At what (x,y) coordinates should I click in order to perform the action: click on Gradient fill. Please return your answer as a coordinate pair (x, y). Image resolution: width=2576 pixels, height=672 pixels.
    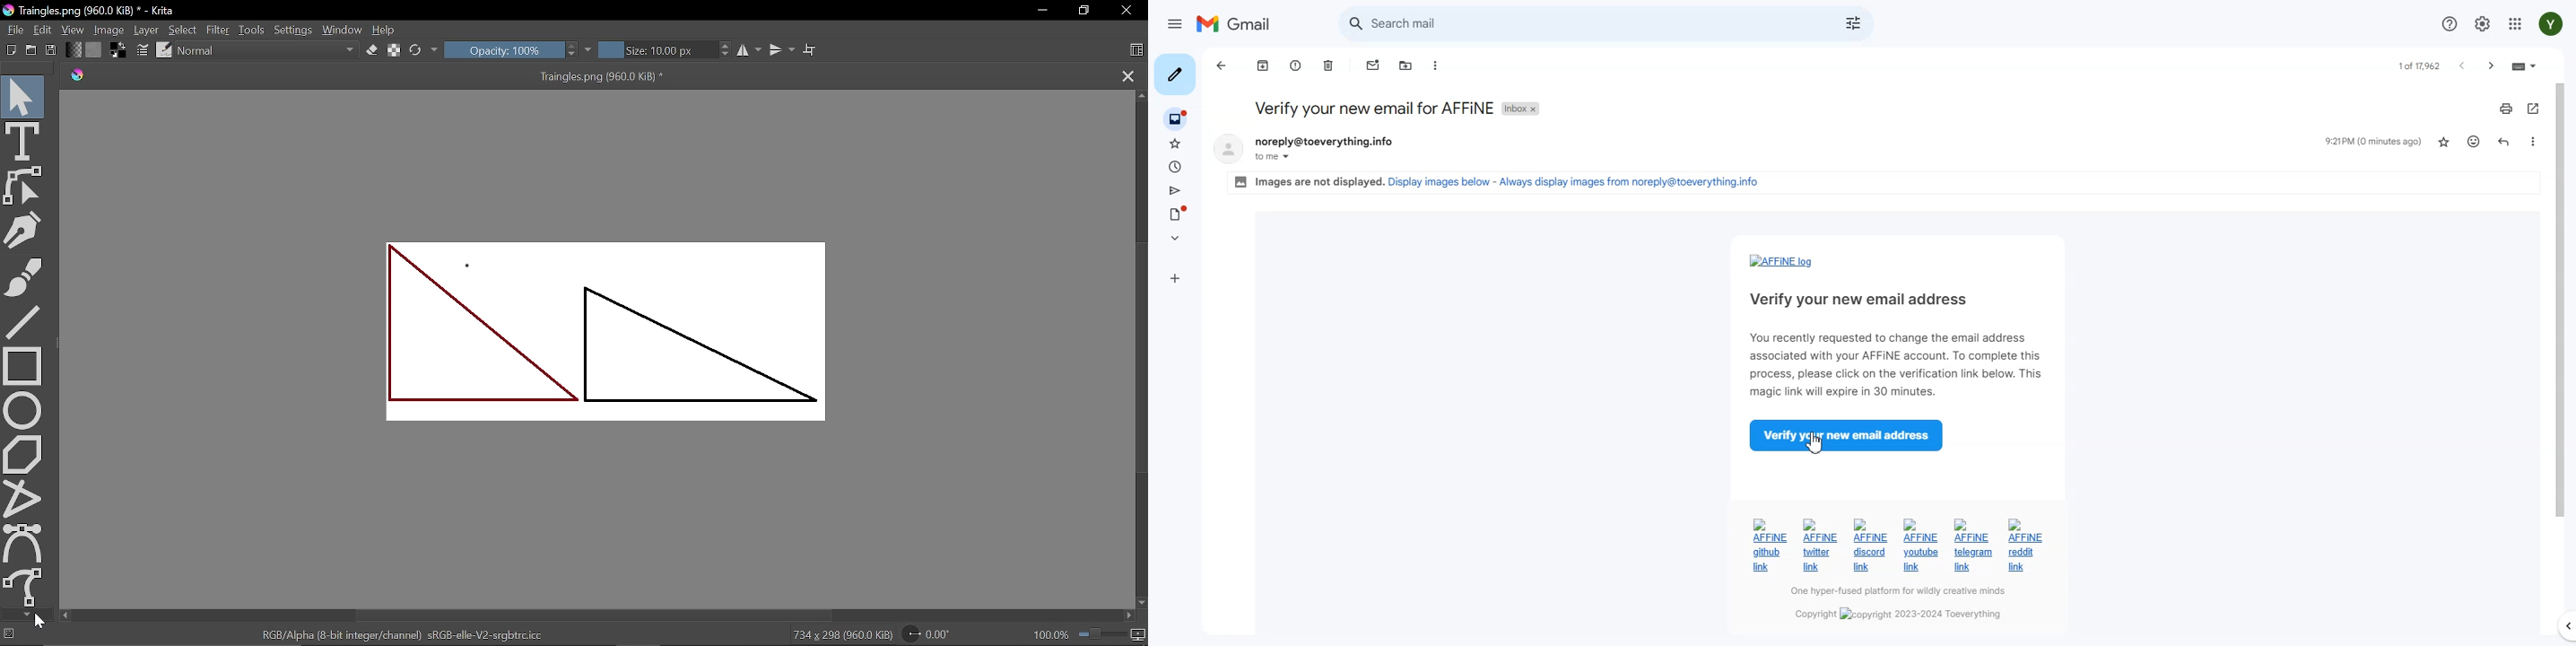
    Looking at the image, I should click on (74, 48).